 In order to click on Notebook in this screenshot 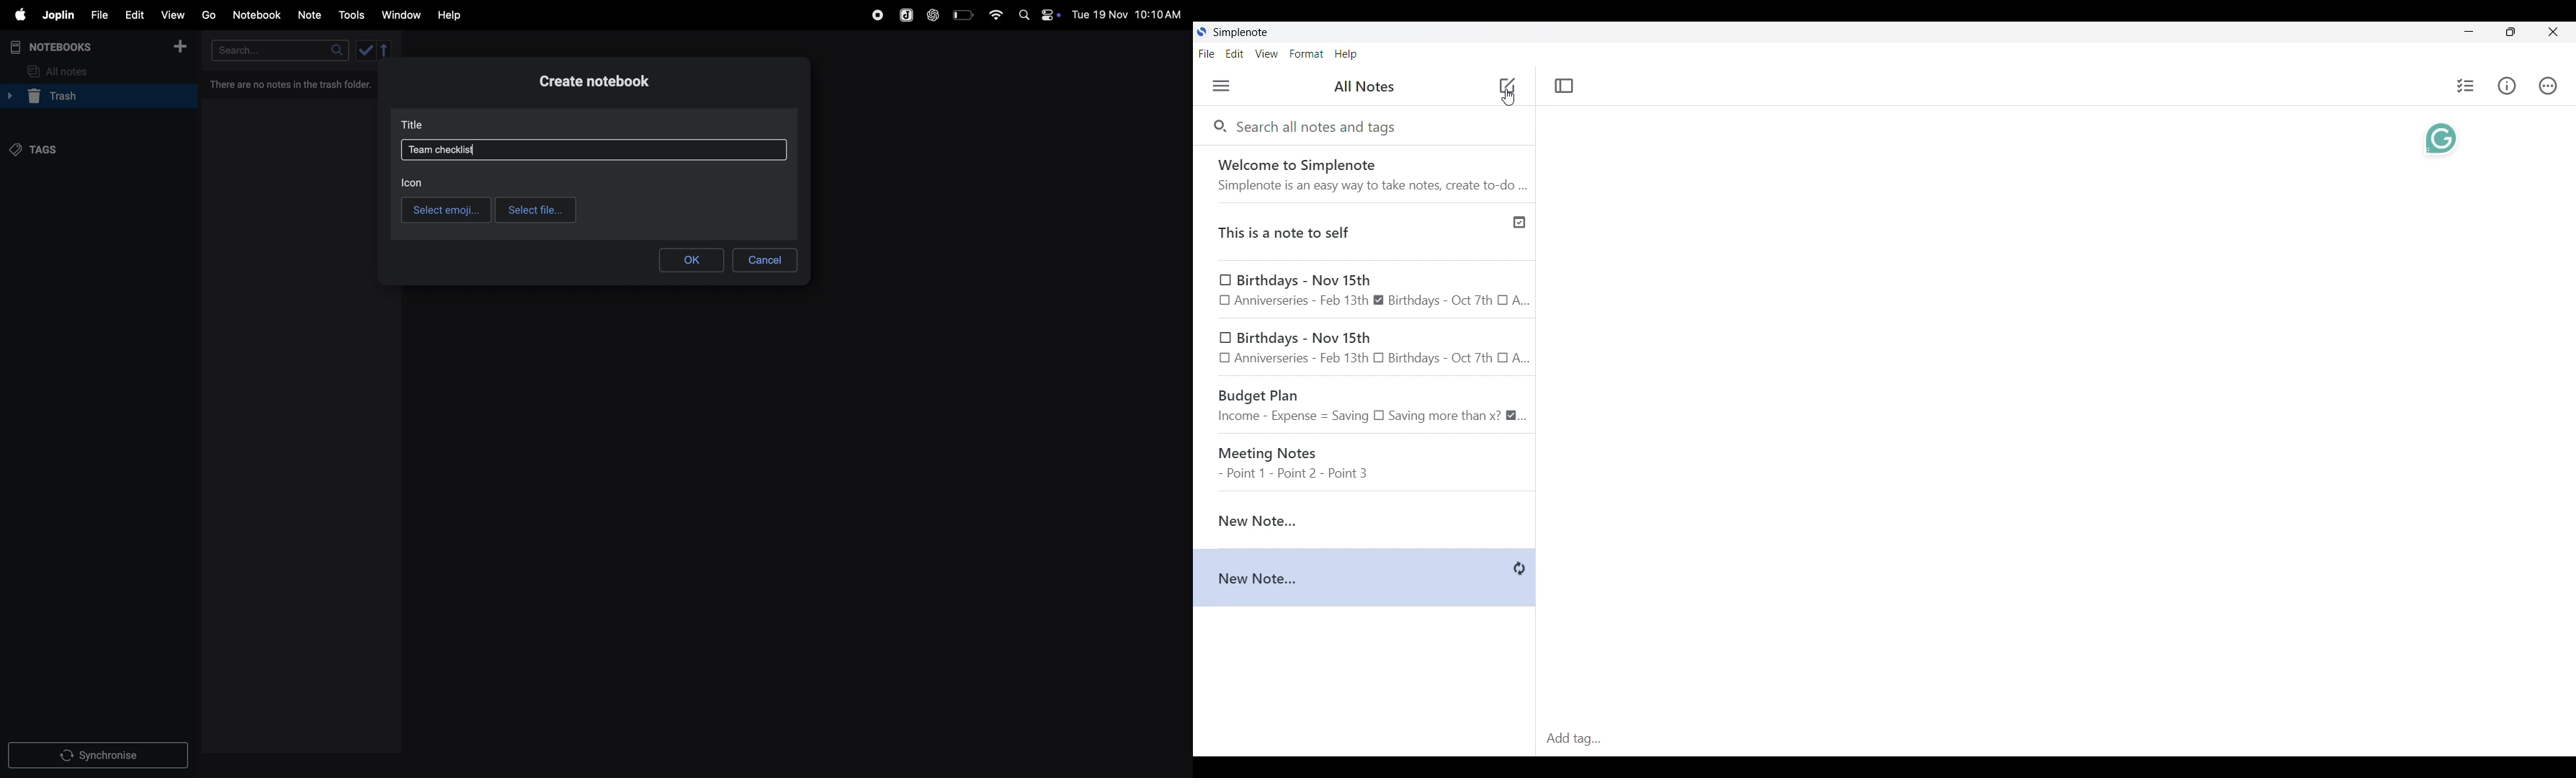, I will do `click(260, 15)`.